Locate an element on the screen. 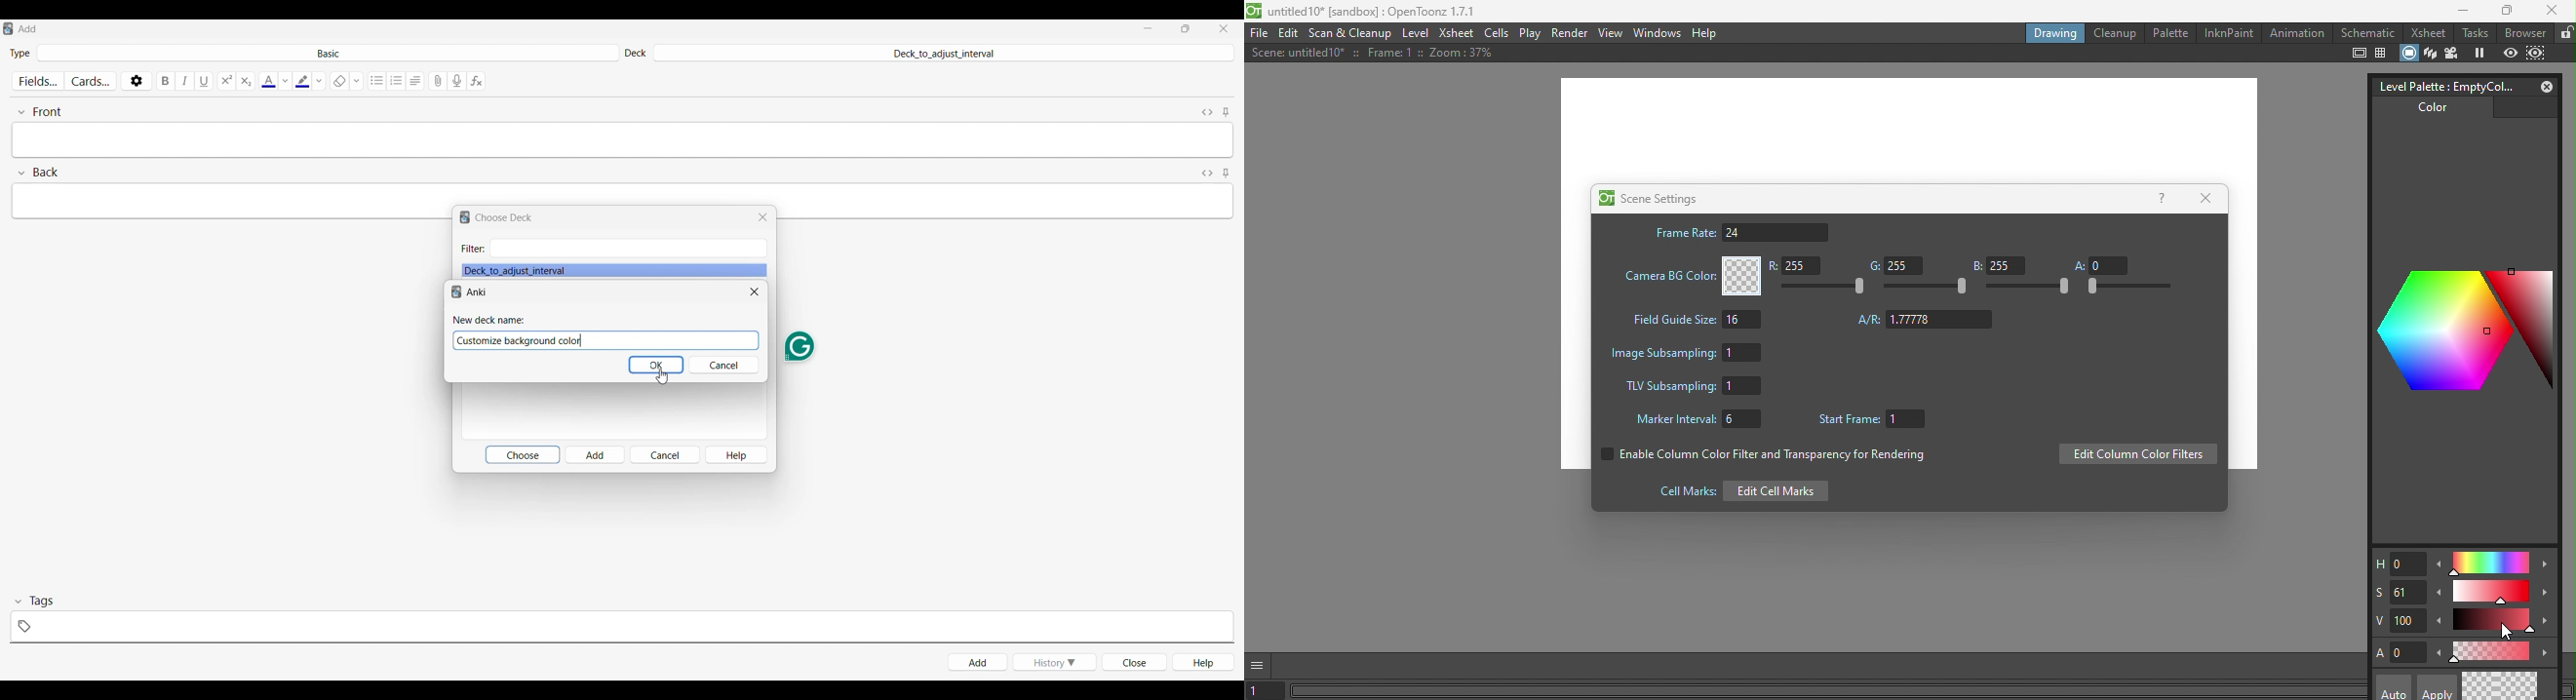 The image size is (2576, 700). Click to type in tags is located at coordinates (622, 627).